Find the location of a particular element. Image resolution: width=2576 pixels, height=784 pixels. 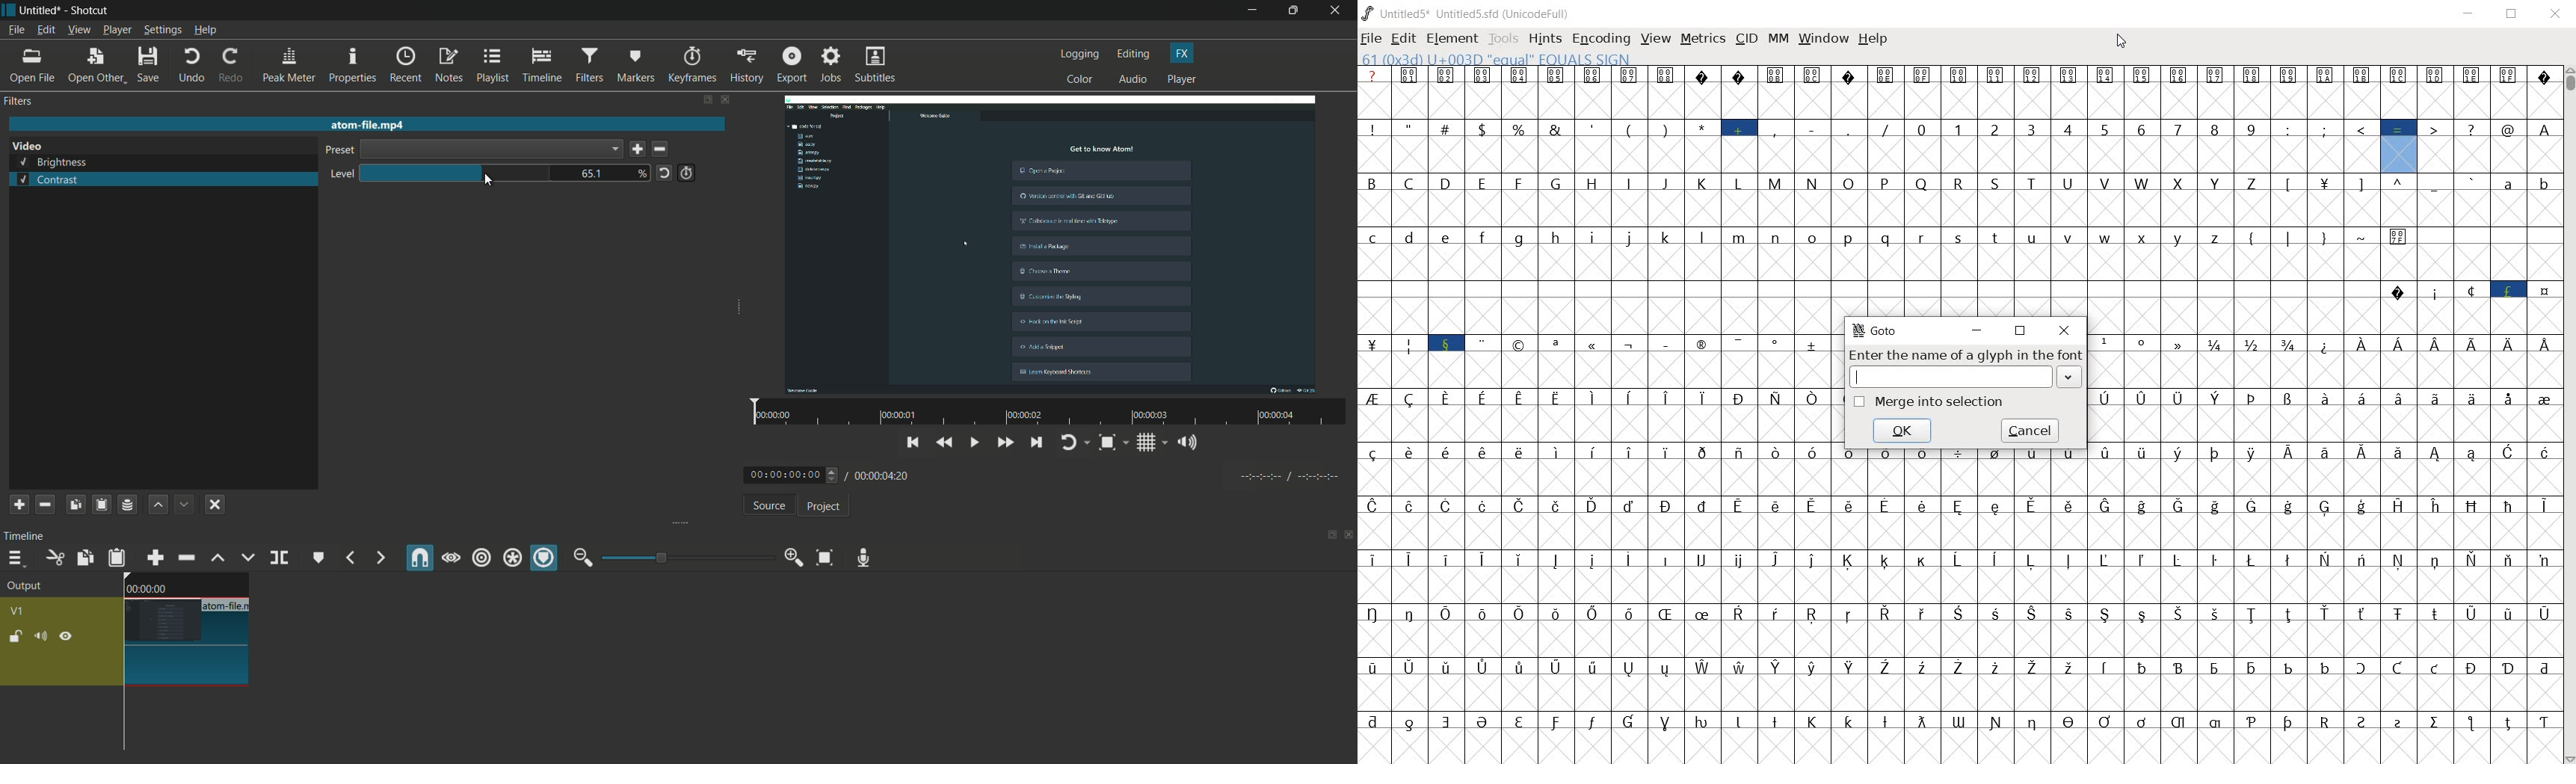

ripple markers is located at coordinates (545, 559).